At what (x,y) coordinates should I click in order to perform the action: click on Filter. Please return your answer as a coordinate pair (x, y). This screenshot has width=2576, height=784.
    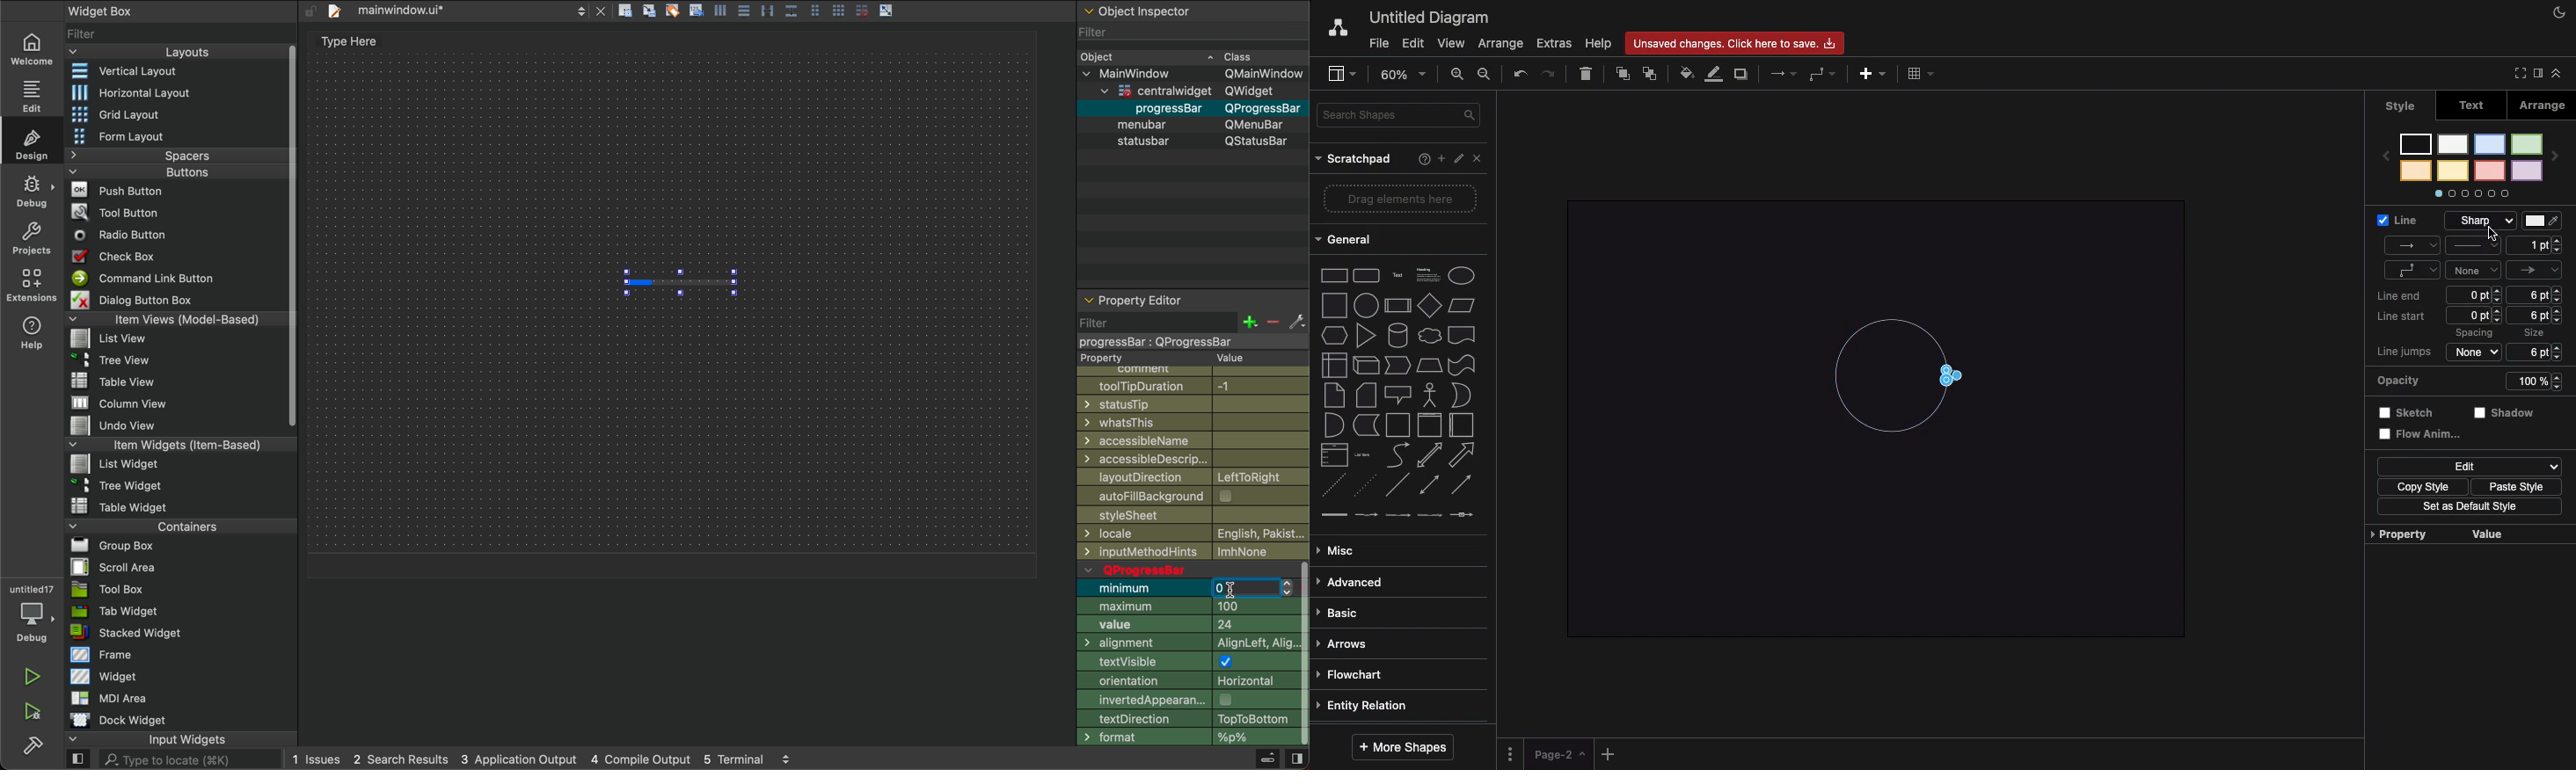
    Looking at the image, I should click on (1191, 31).